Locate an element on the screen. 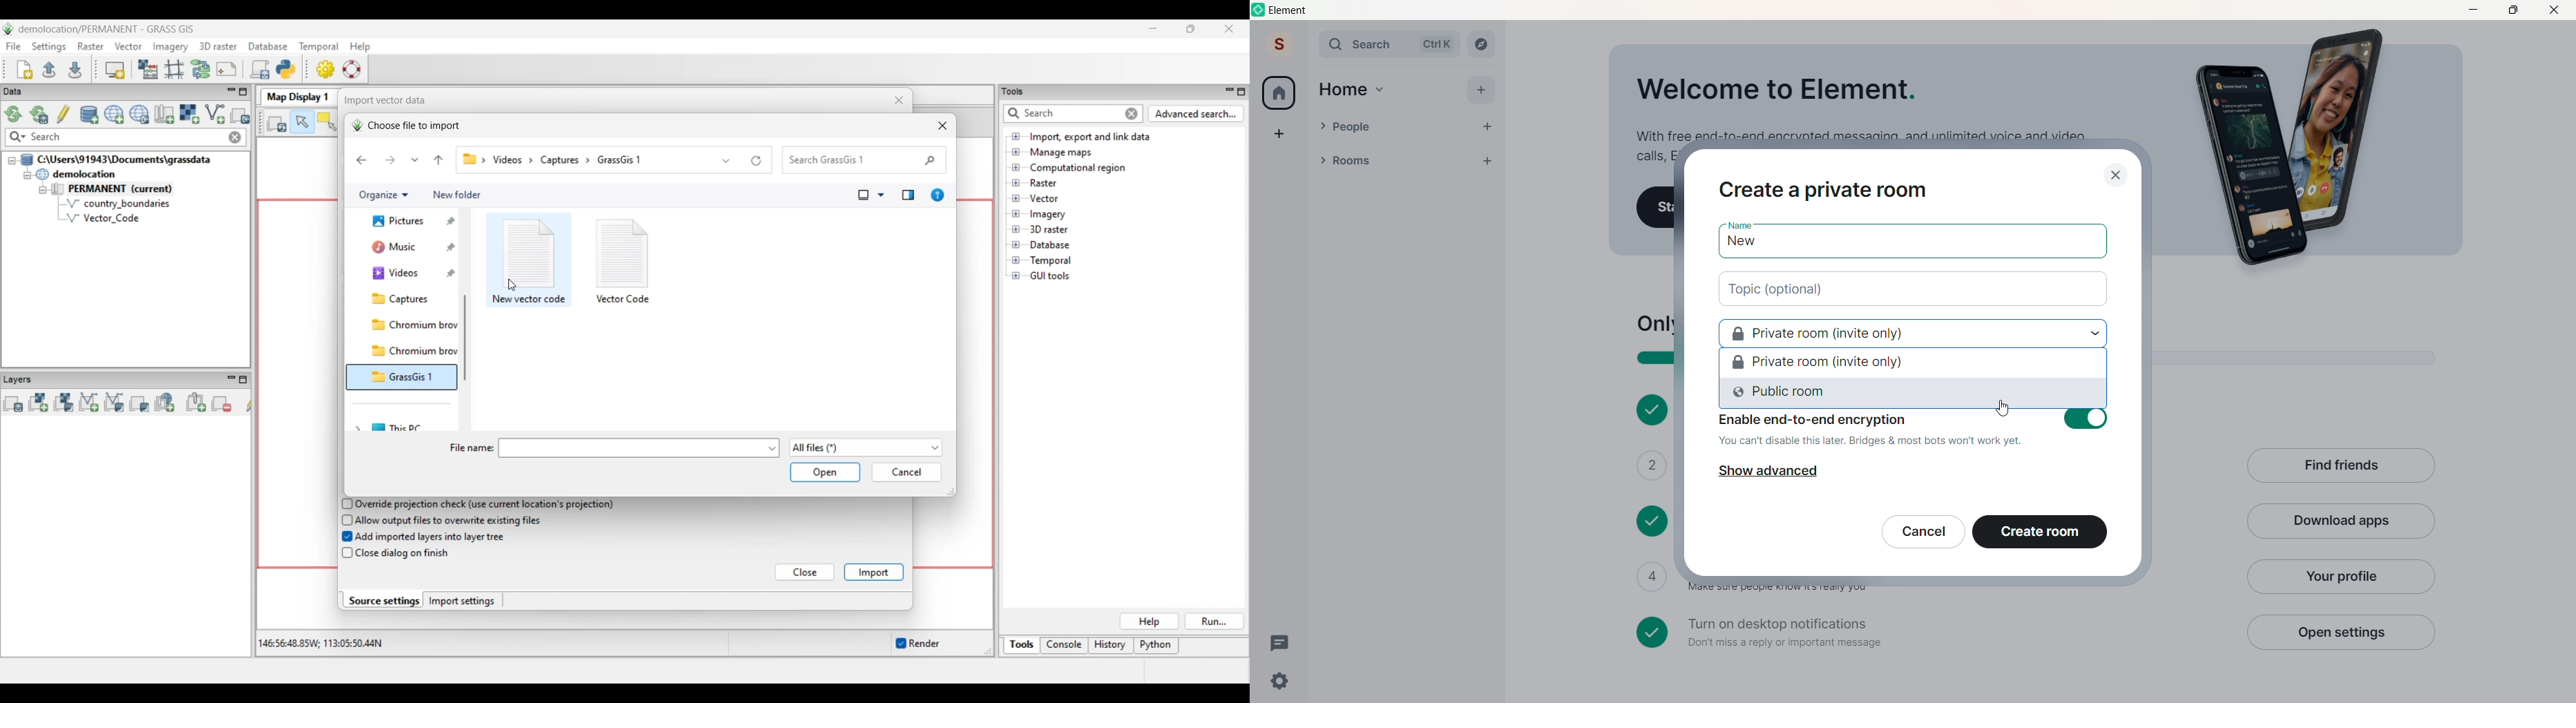 This screenshot has height=728, width=2576. Your Profile is located at coordinates (2339, 577).